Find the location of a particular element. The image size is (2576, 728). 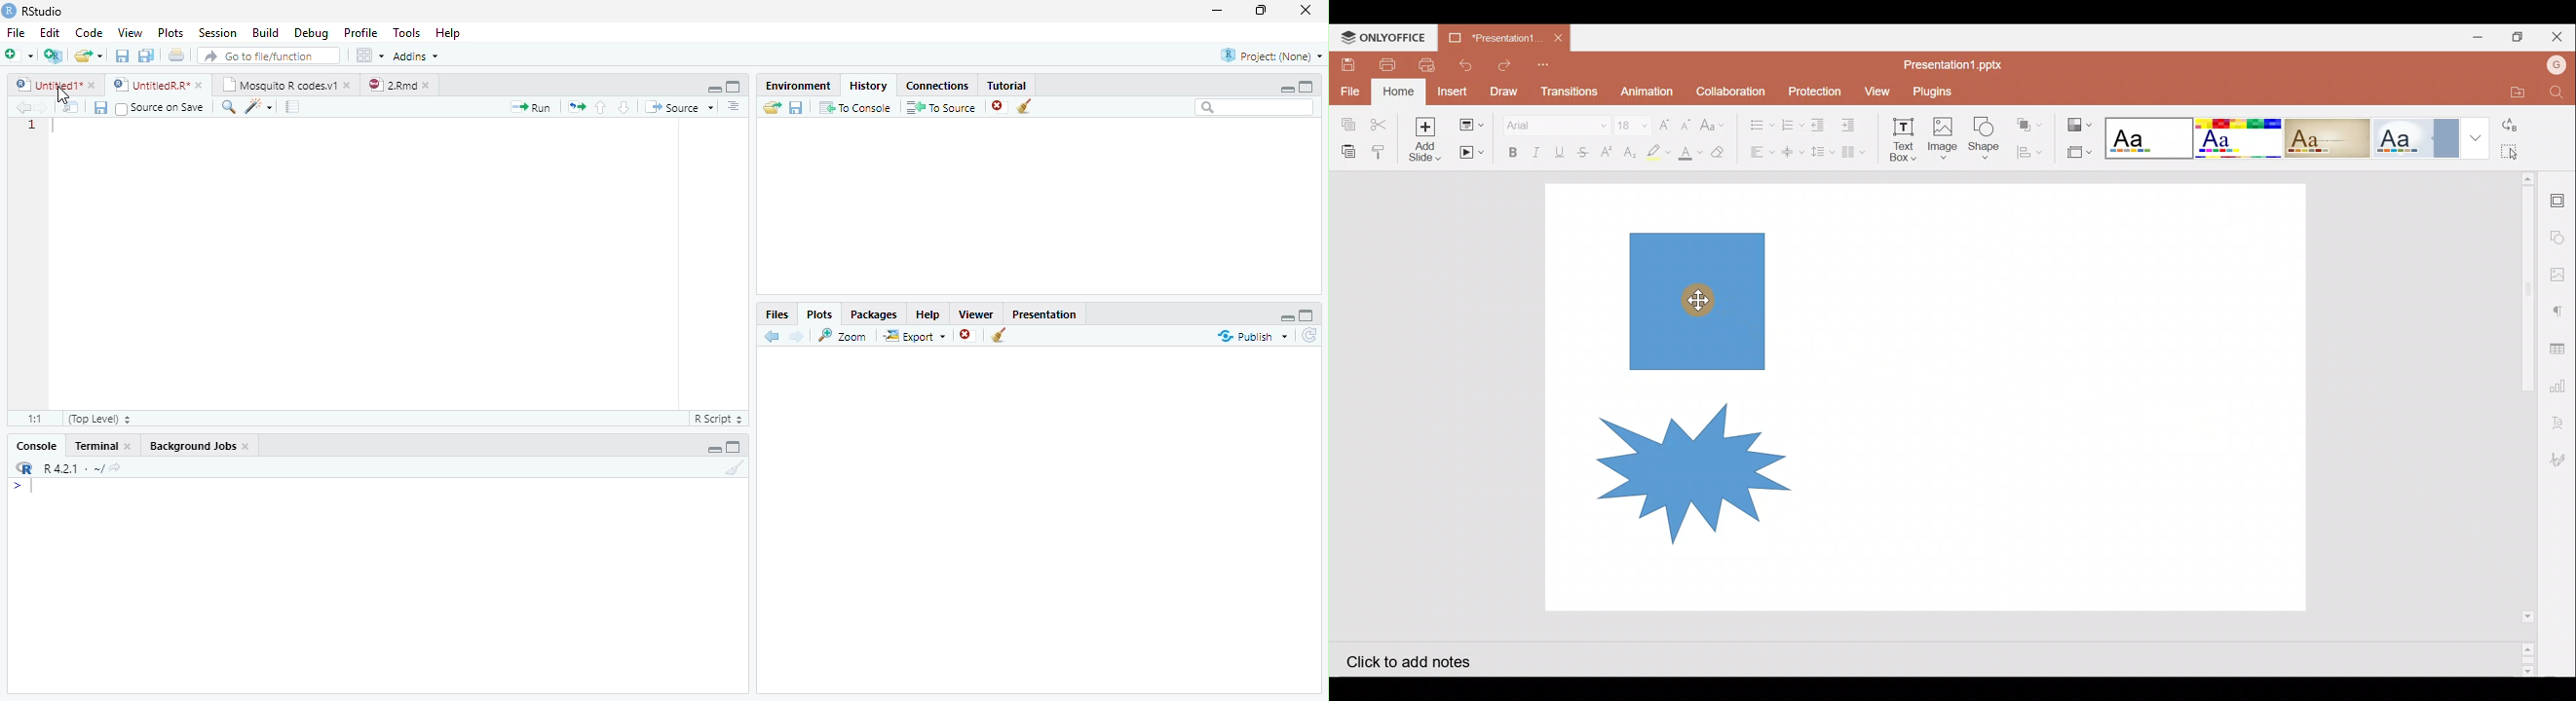

Mosquito R codes.v1 is located at coordinates (284, 84).